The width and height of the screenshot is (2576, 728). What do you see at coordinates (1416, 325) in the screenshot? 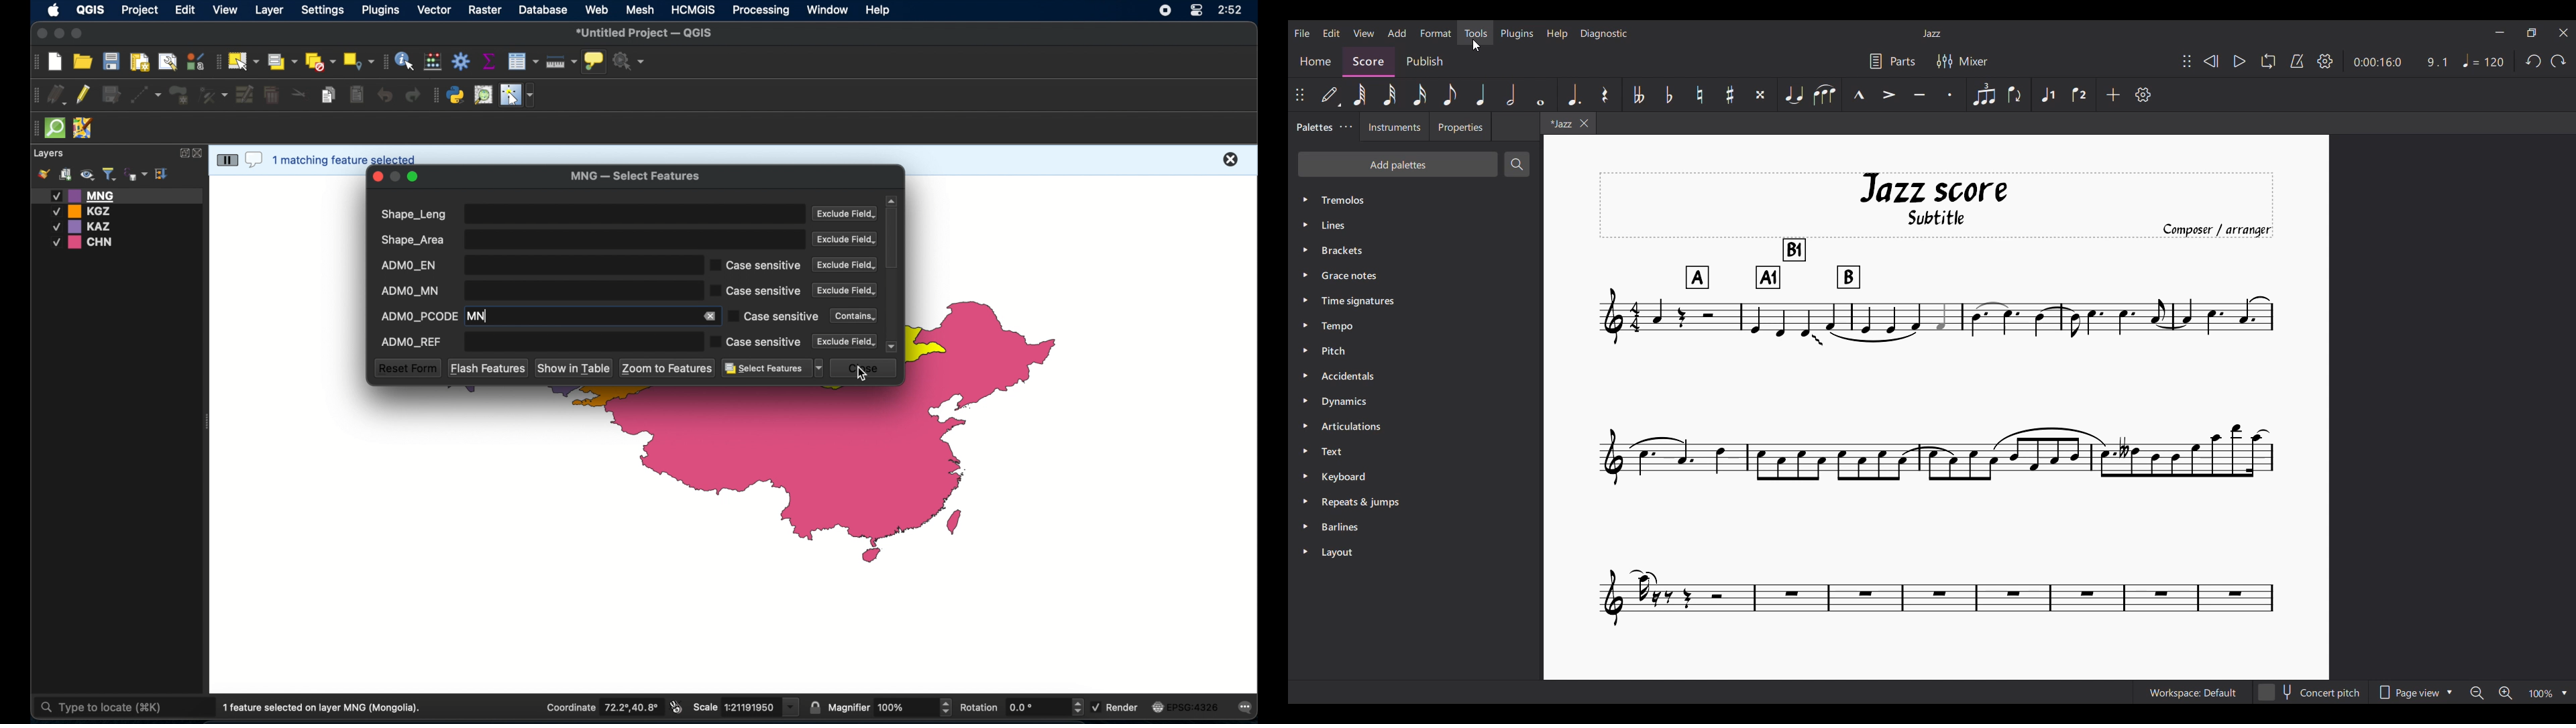
I see `Tempo` at bounding box center [1416, 325].